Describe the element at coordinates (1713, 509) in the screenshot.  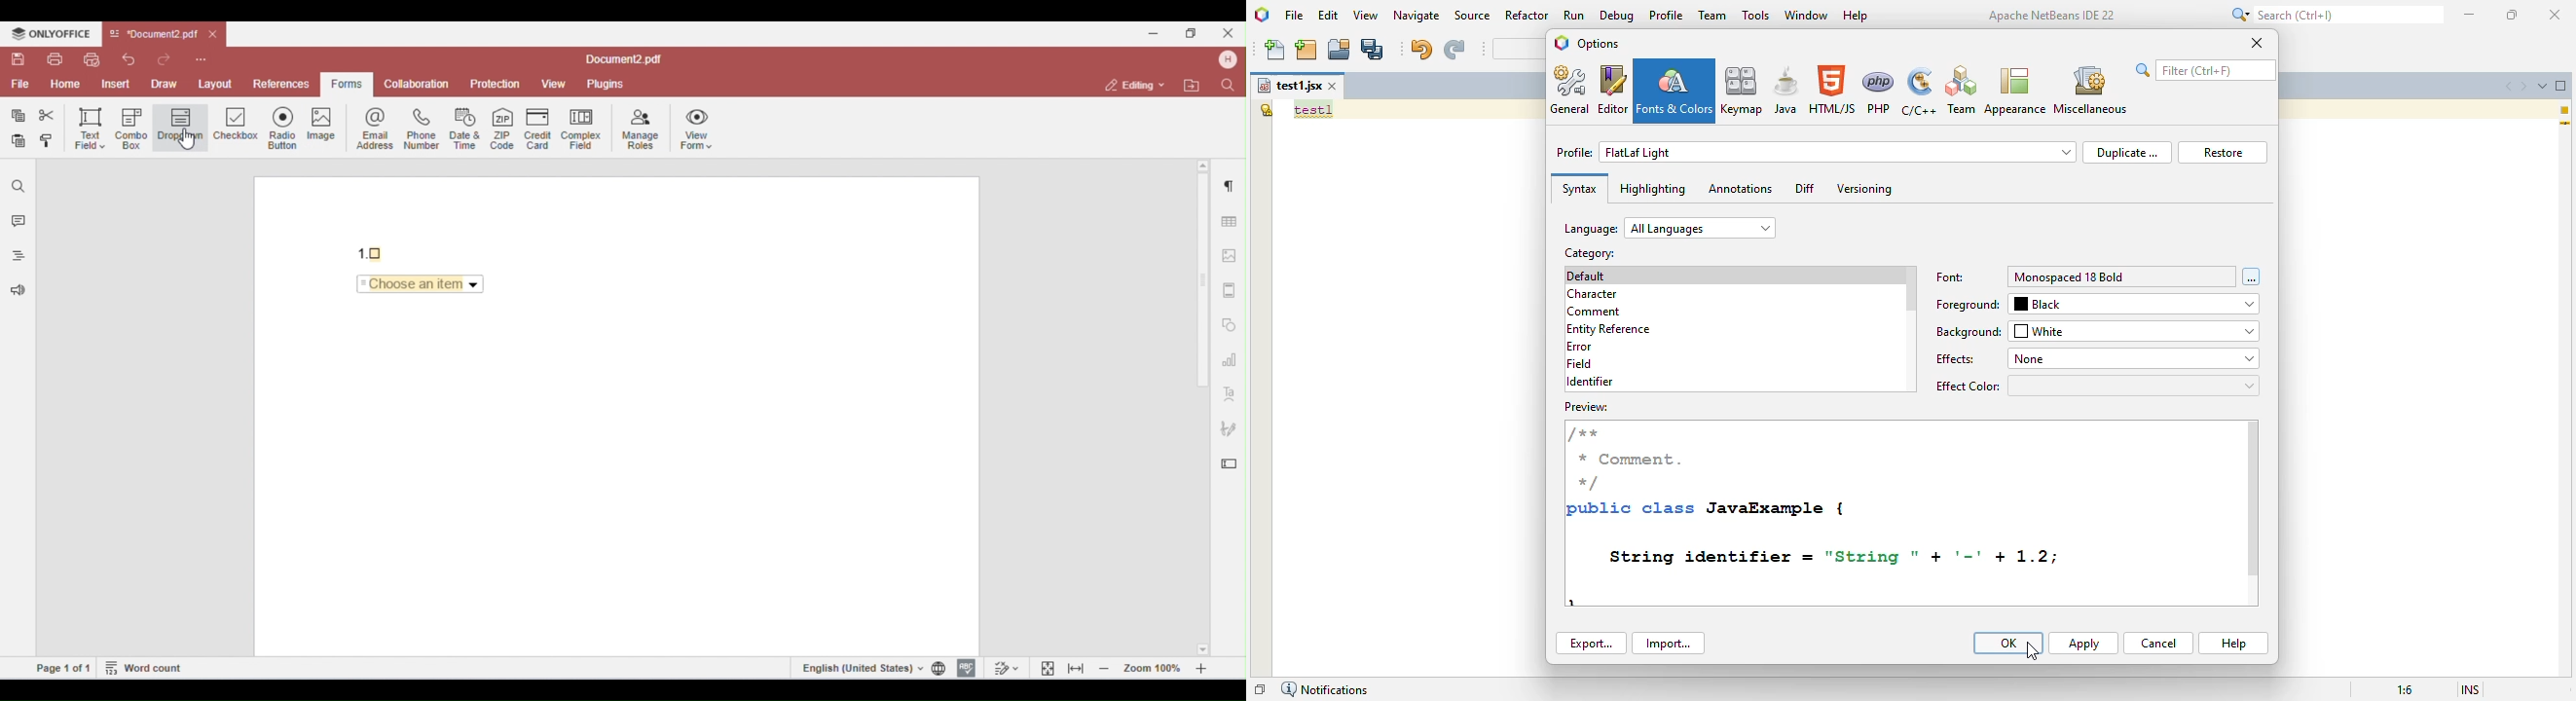
I see `public class JavaExample {` at that location.